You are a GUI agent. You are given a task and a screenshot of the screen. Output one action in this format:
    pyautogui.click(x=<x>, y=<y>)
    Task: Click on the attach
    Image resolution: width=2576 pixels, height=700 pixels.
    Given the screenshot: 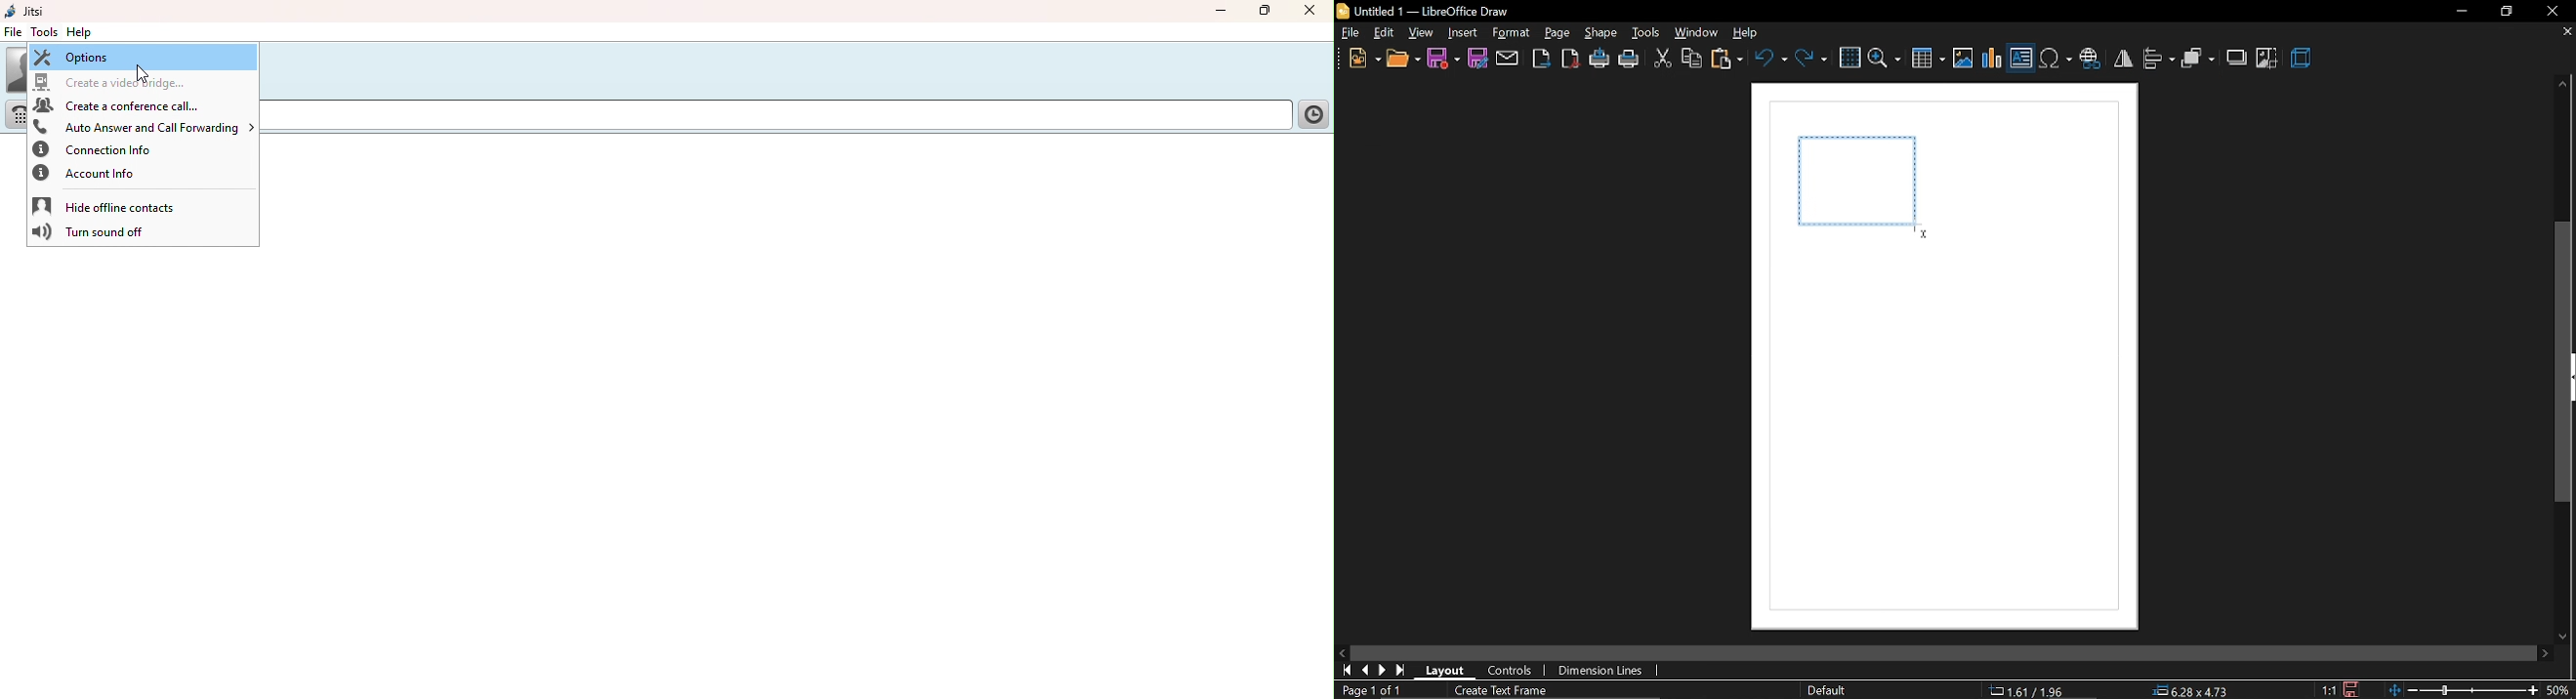 What is the action you would take?
    pyautogui.click(x=1508, y=58)
    